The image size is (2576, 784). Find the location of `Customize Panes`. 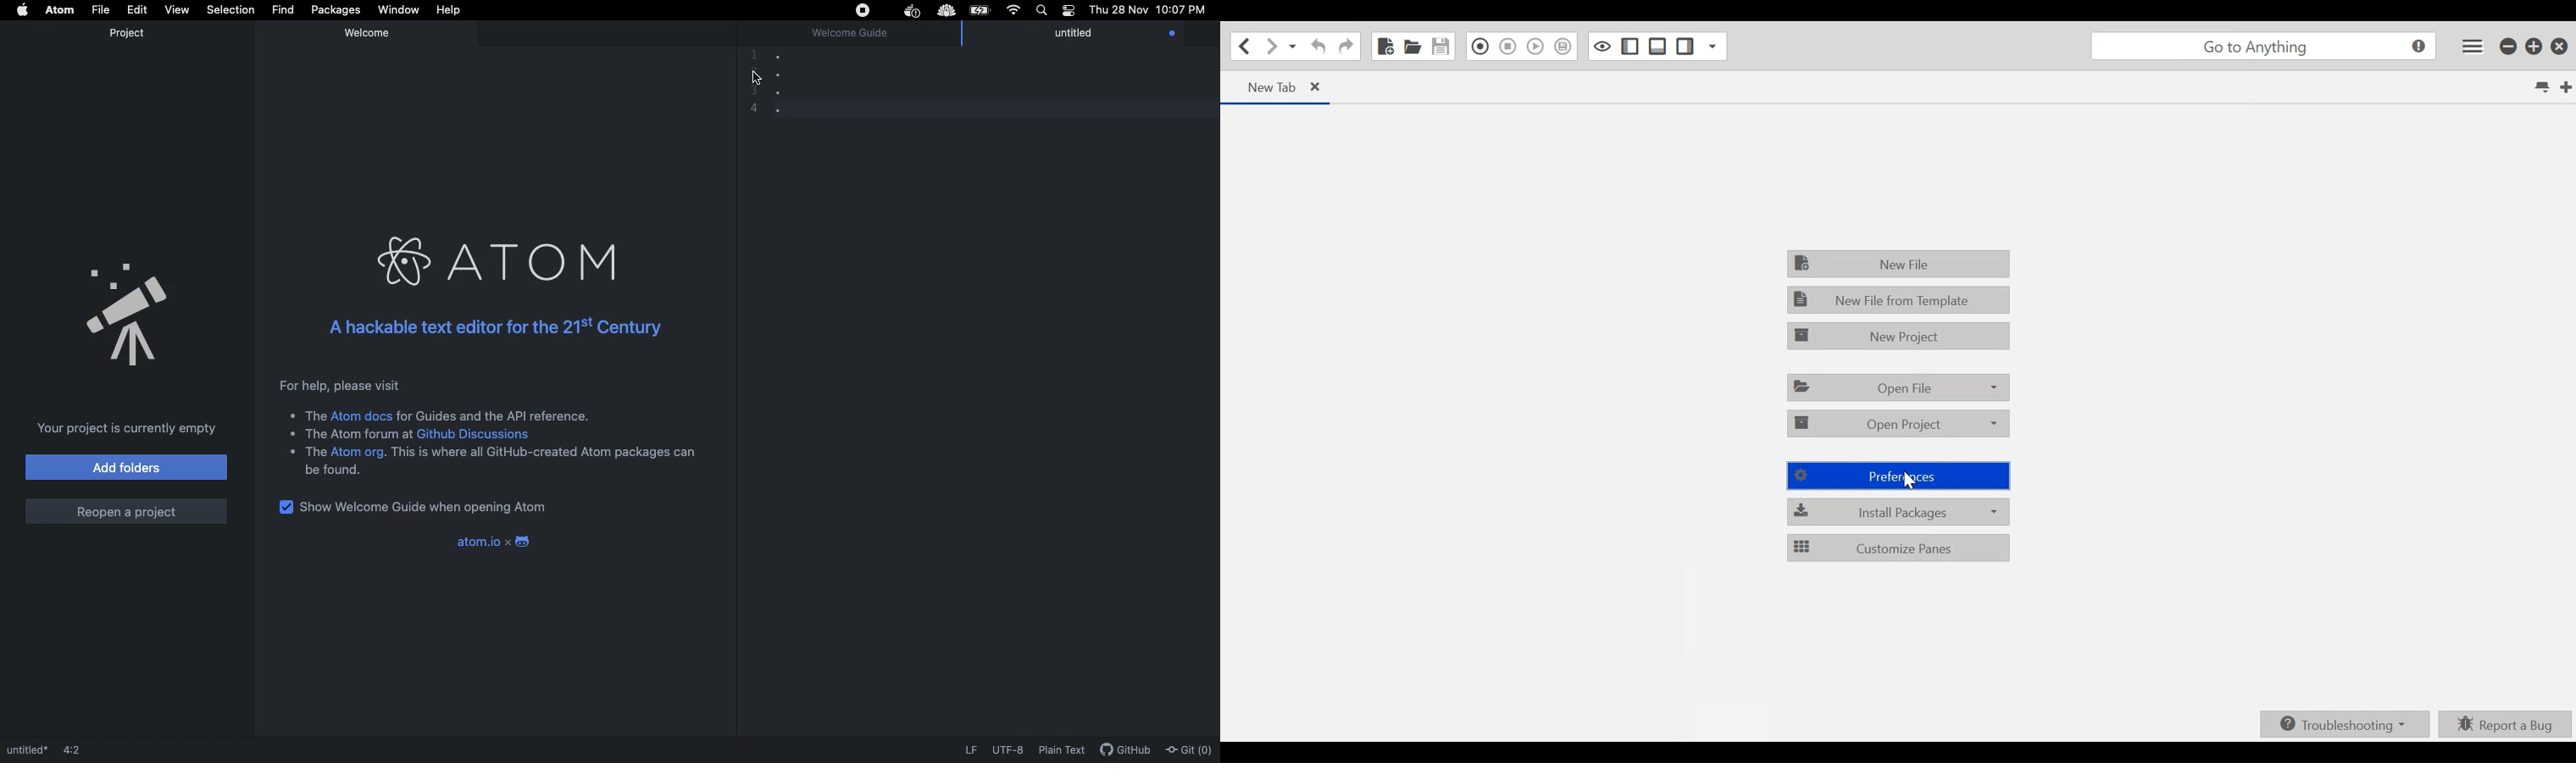

Customize Panes is located at coordinates (1897, 548).